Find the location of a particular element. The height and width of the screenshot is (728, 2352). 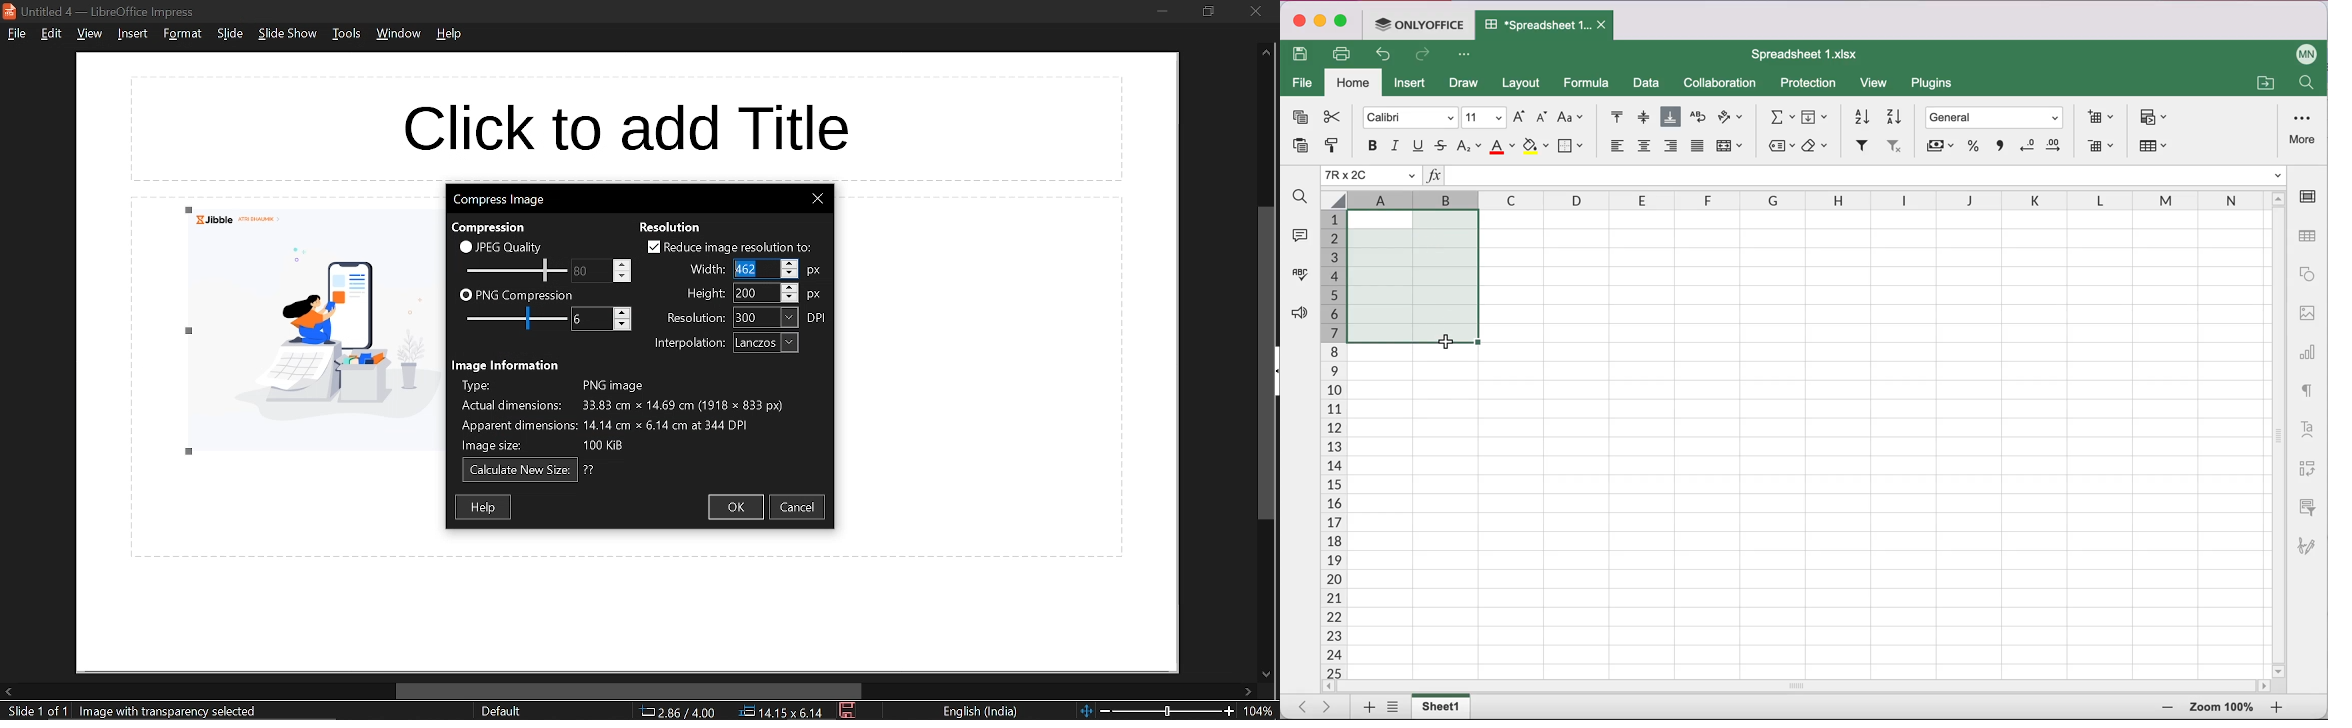

image with transparency selected is located at coordinates (174, 711).